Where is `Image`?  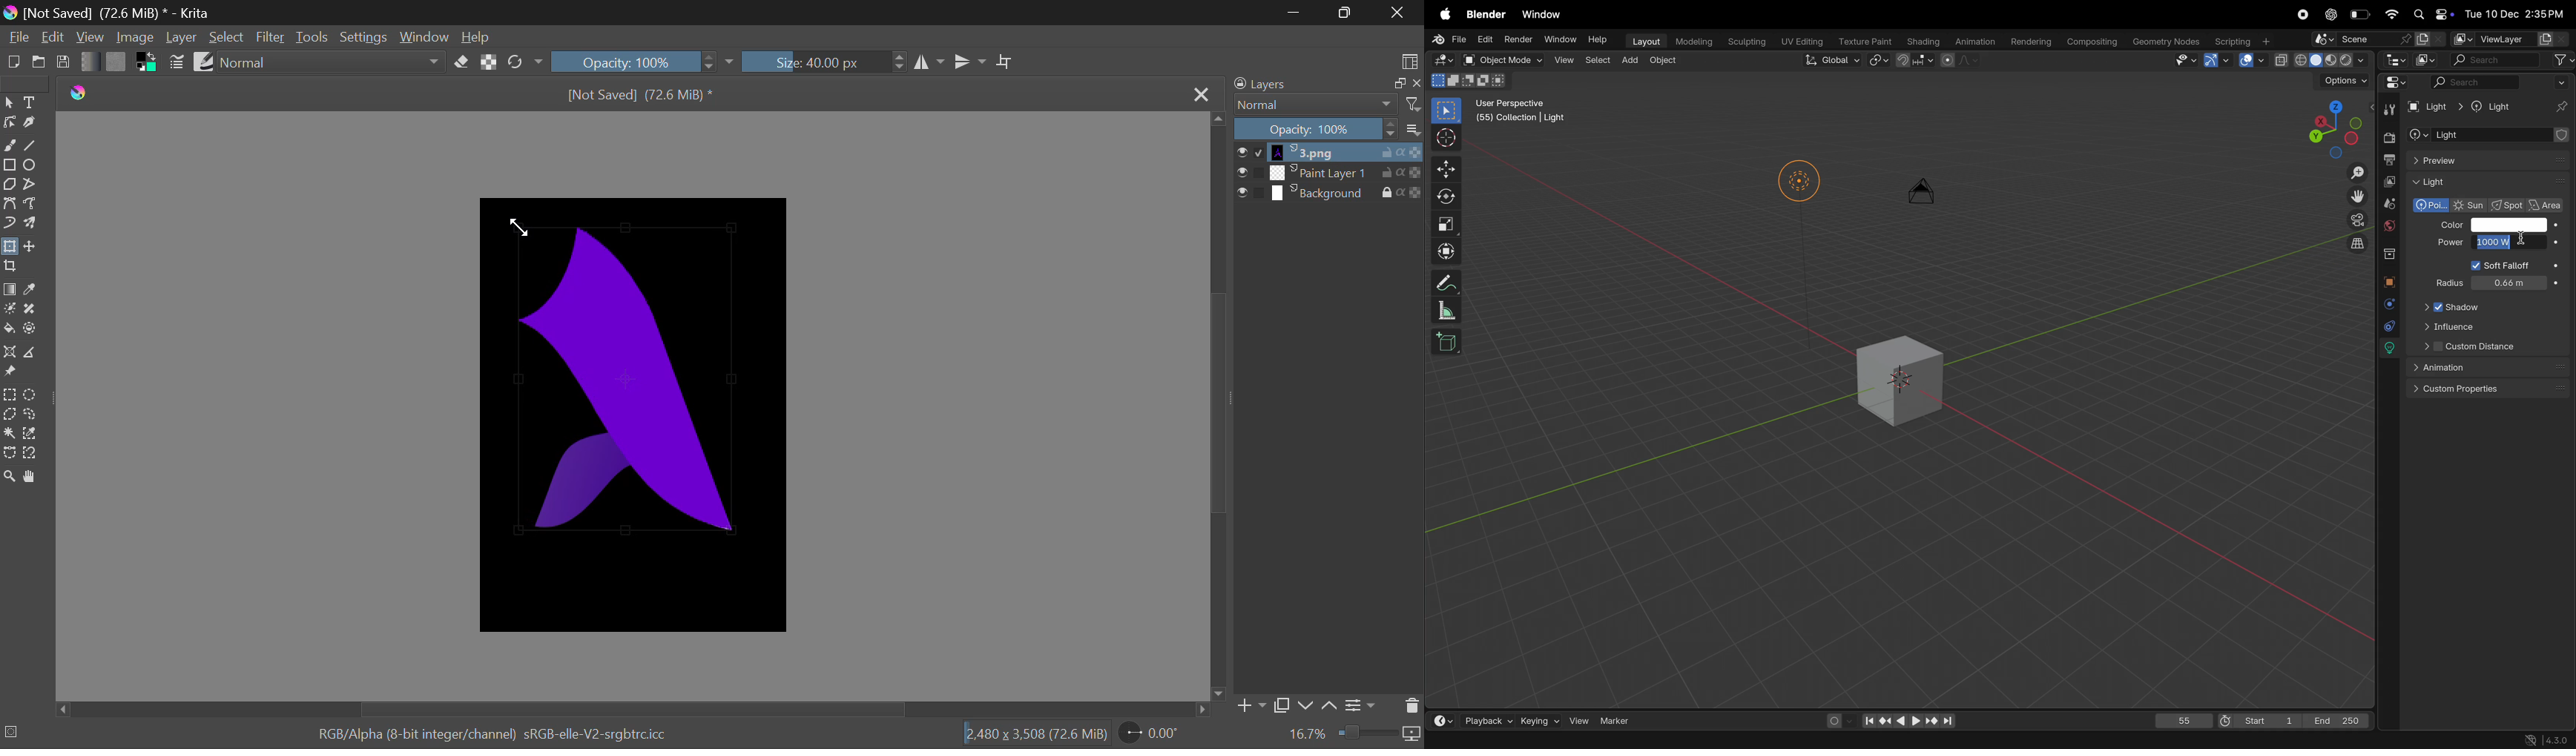
Image is located at coordinates (137, 39).